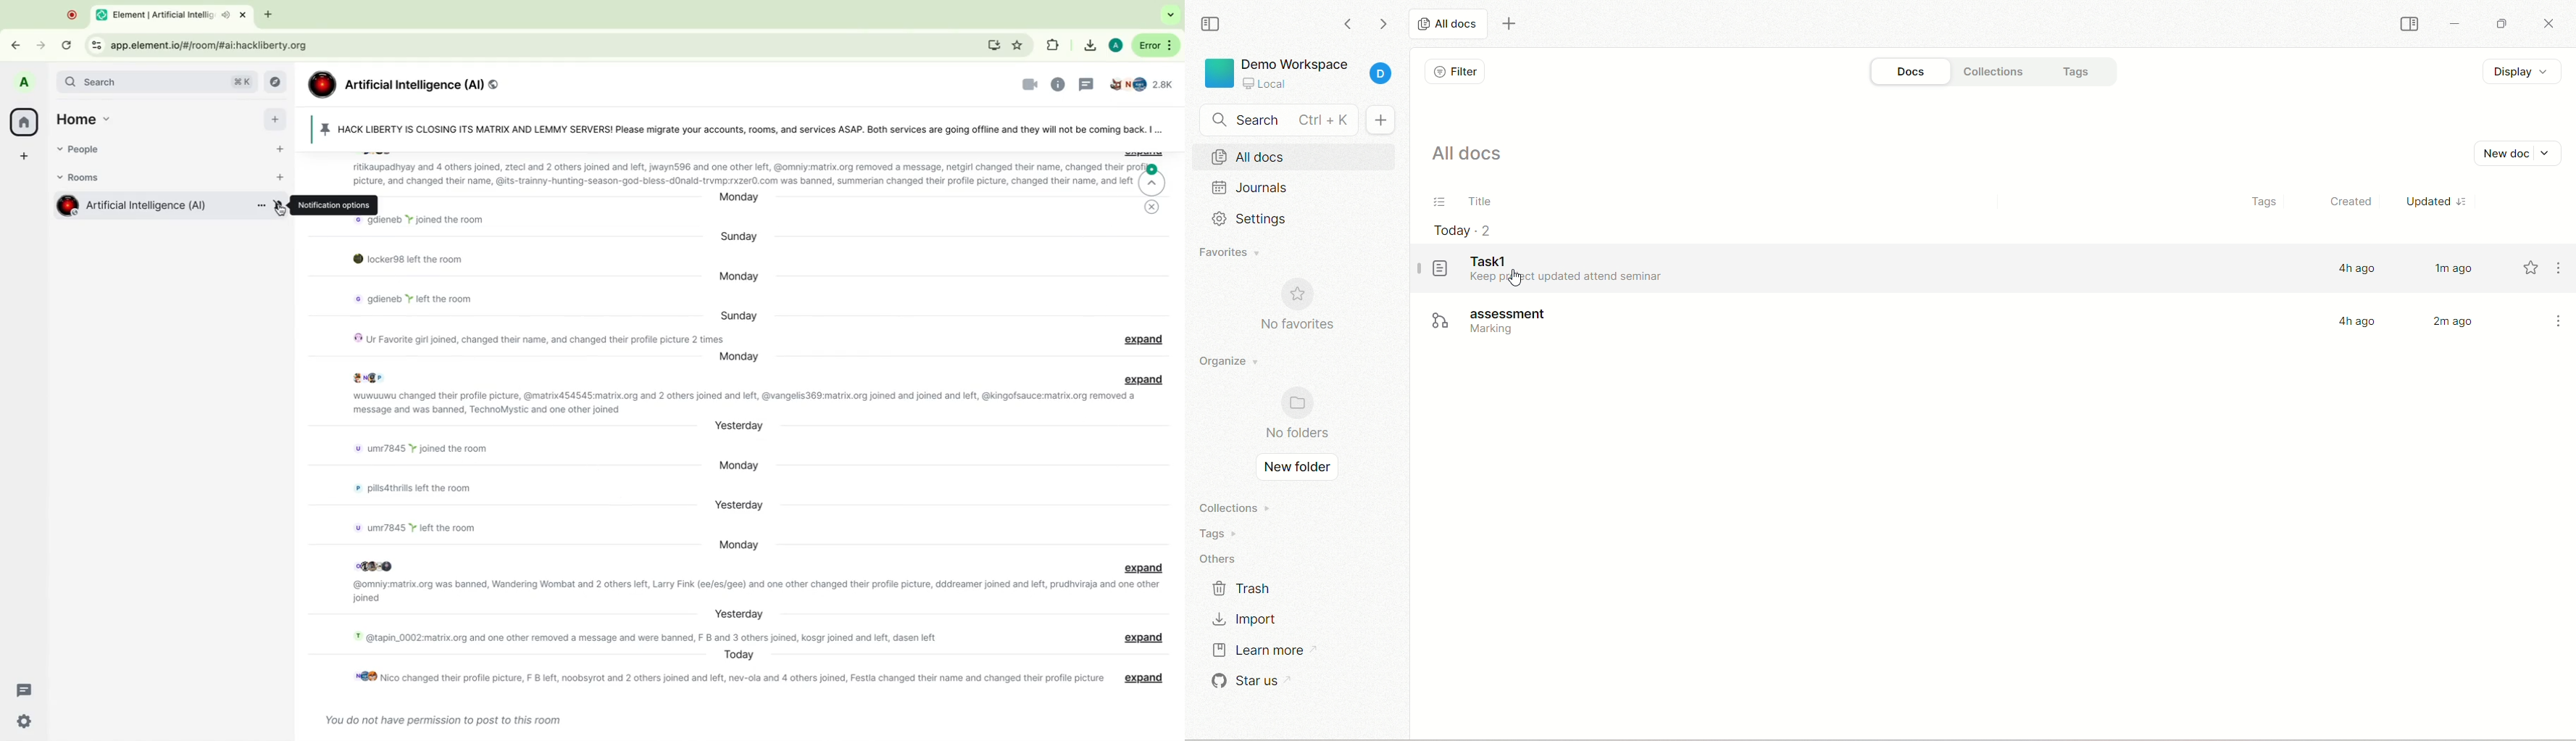  Describe the element at coordinates (2343, 320) in the screenshot. I see `4h ago` at that location.